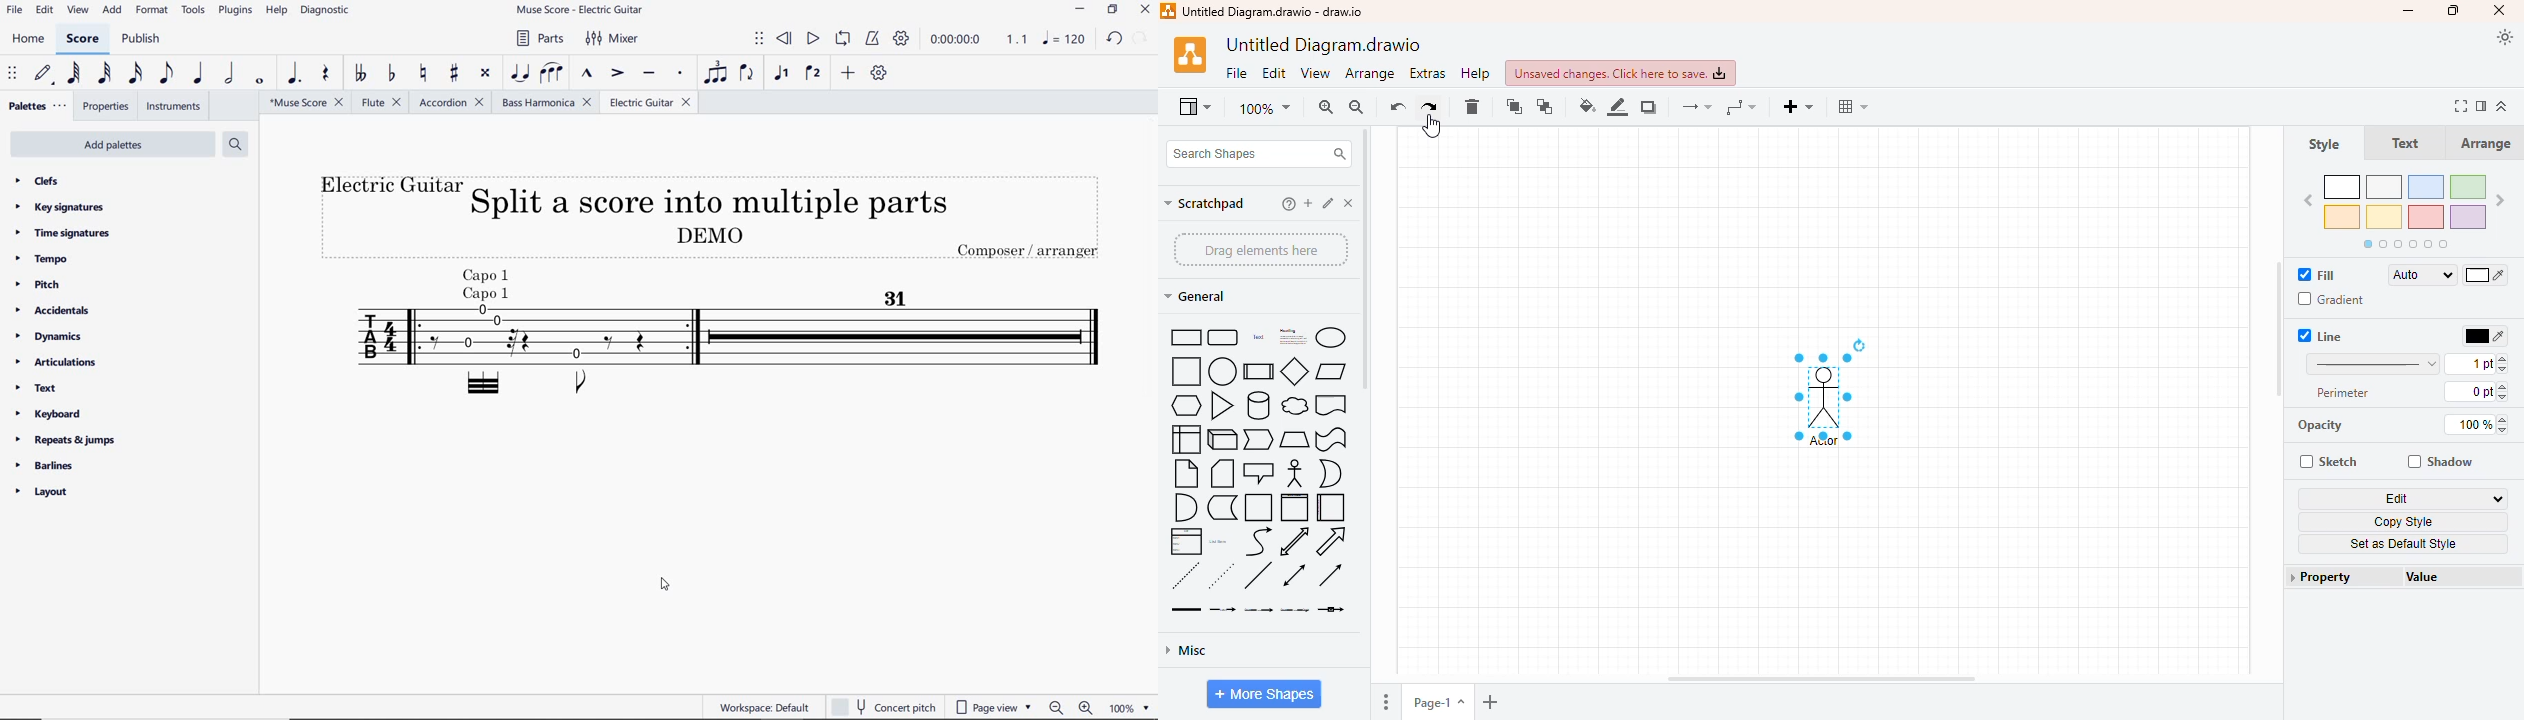  What do you see at coordinates (2344, 392) in the screenshot?
I see `perimeter` at bounding box center [2344, 392].